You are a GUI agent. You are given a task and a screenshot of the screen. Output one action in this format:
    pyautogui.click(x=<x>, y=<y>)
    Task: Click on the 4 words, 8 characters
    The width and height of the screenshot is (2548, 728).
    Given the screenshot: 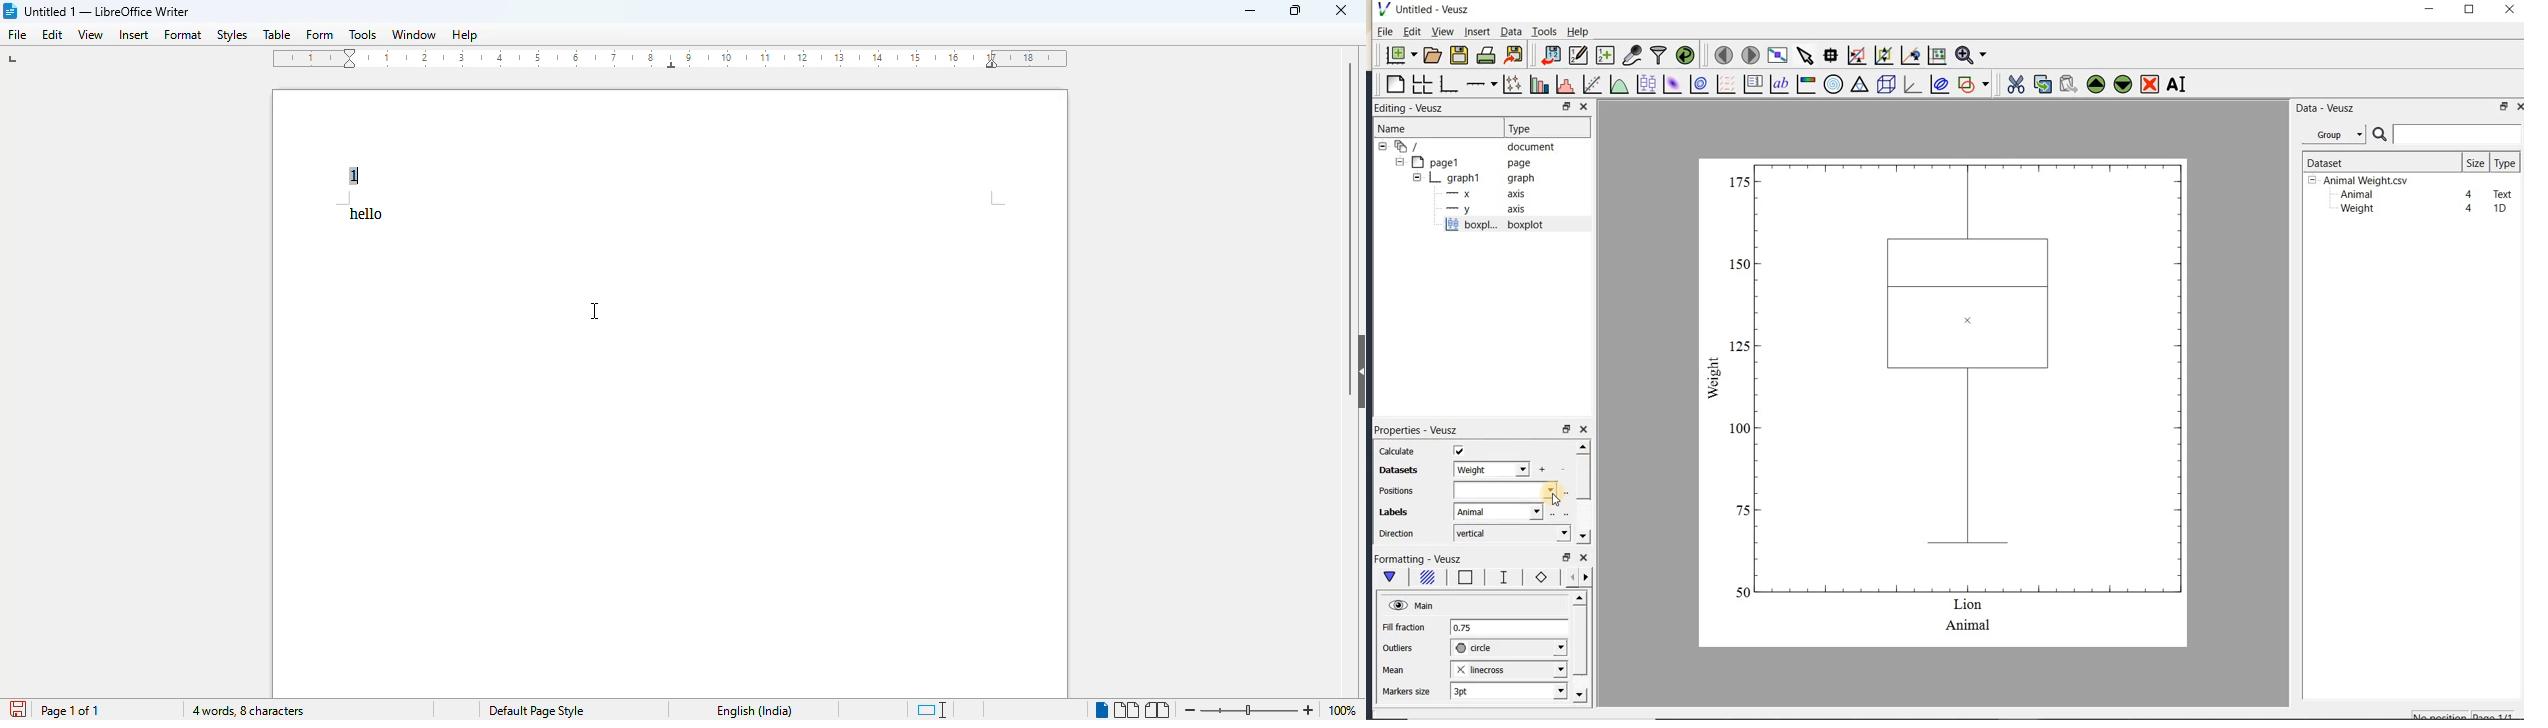 What is the action you would take?
    pyautogui.click(x=248, y=711)
    